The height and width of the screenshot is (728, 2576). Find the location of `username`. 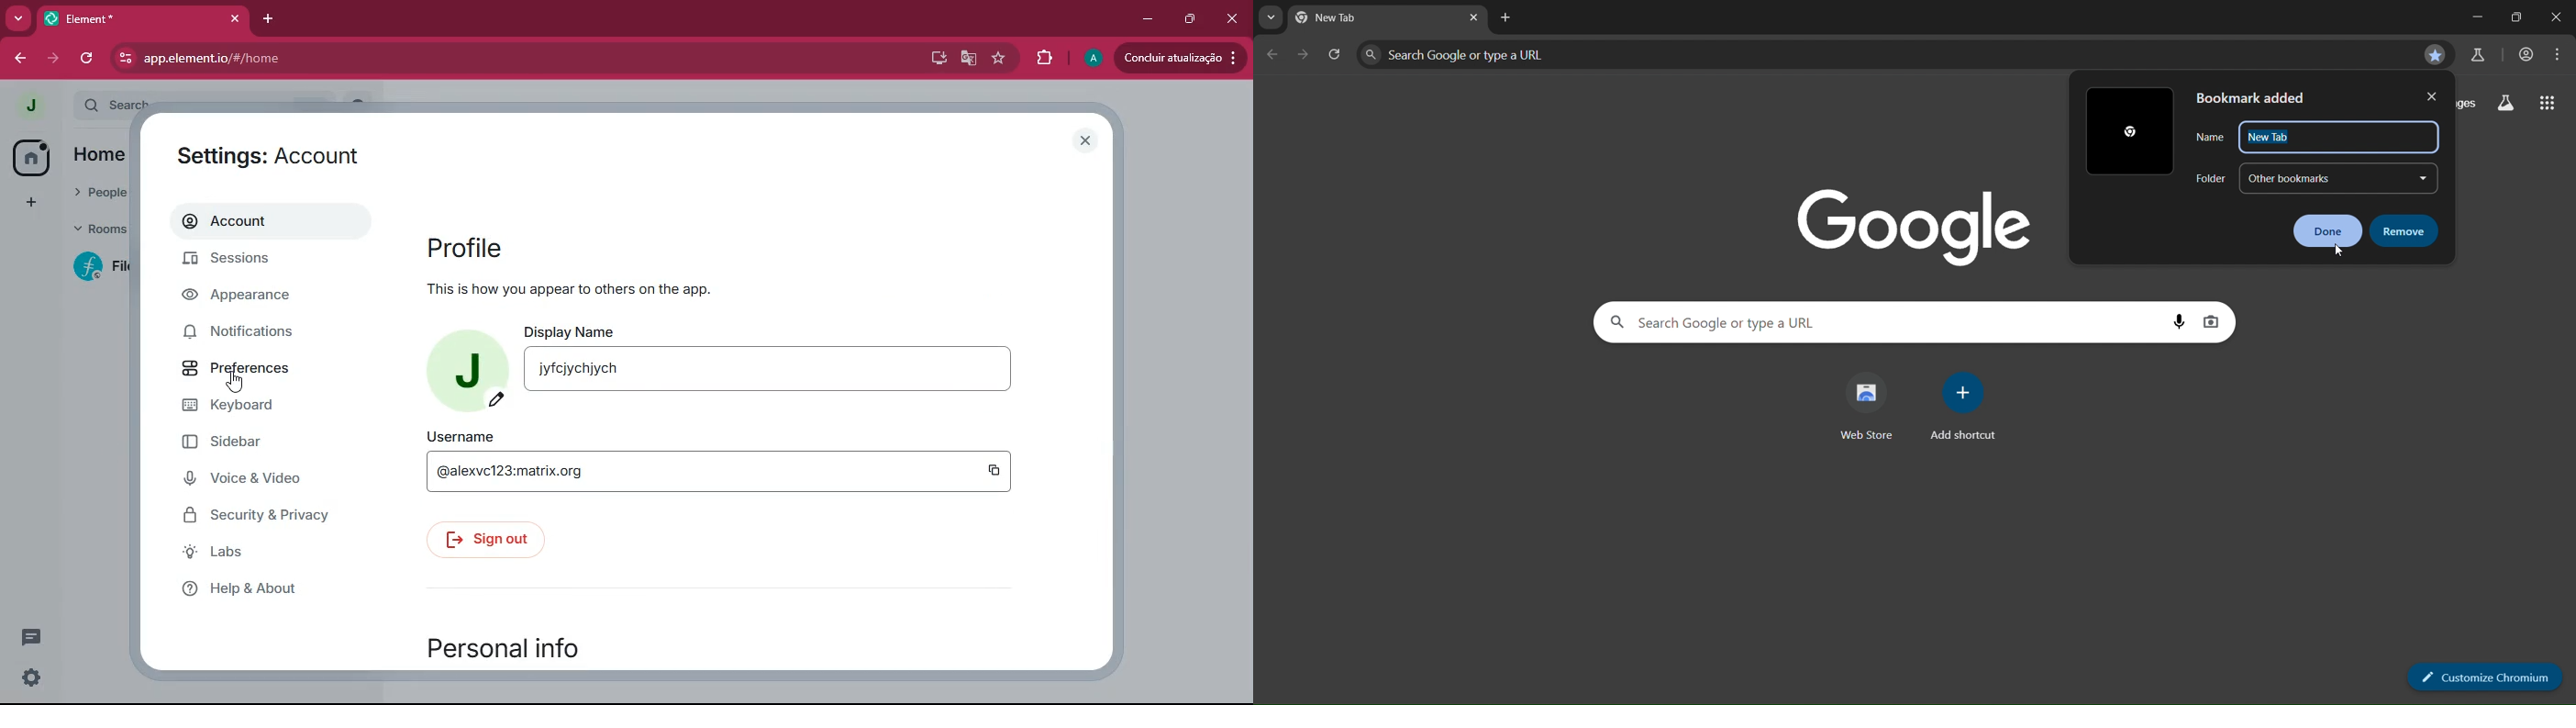

username is located at coordinates (459, 437).